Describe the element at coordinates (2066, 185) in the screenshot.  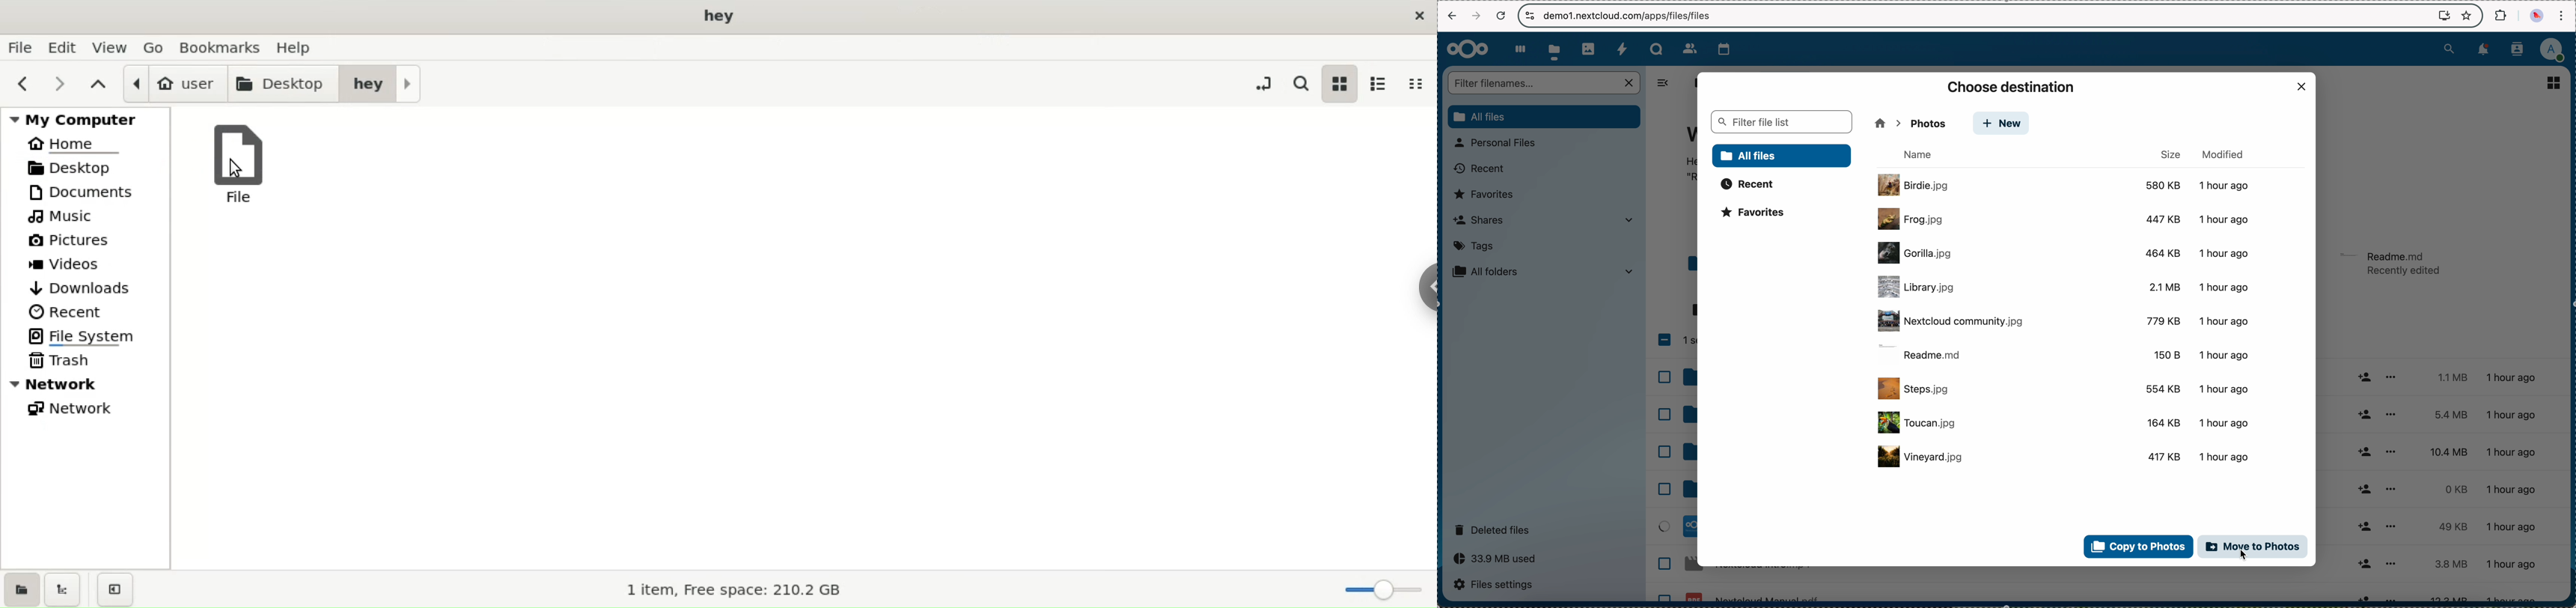
I see `file` at that location.